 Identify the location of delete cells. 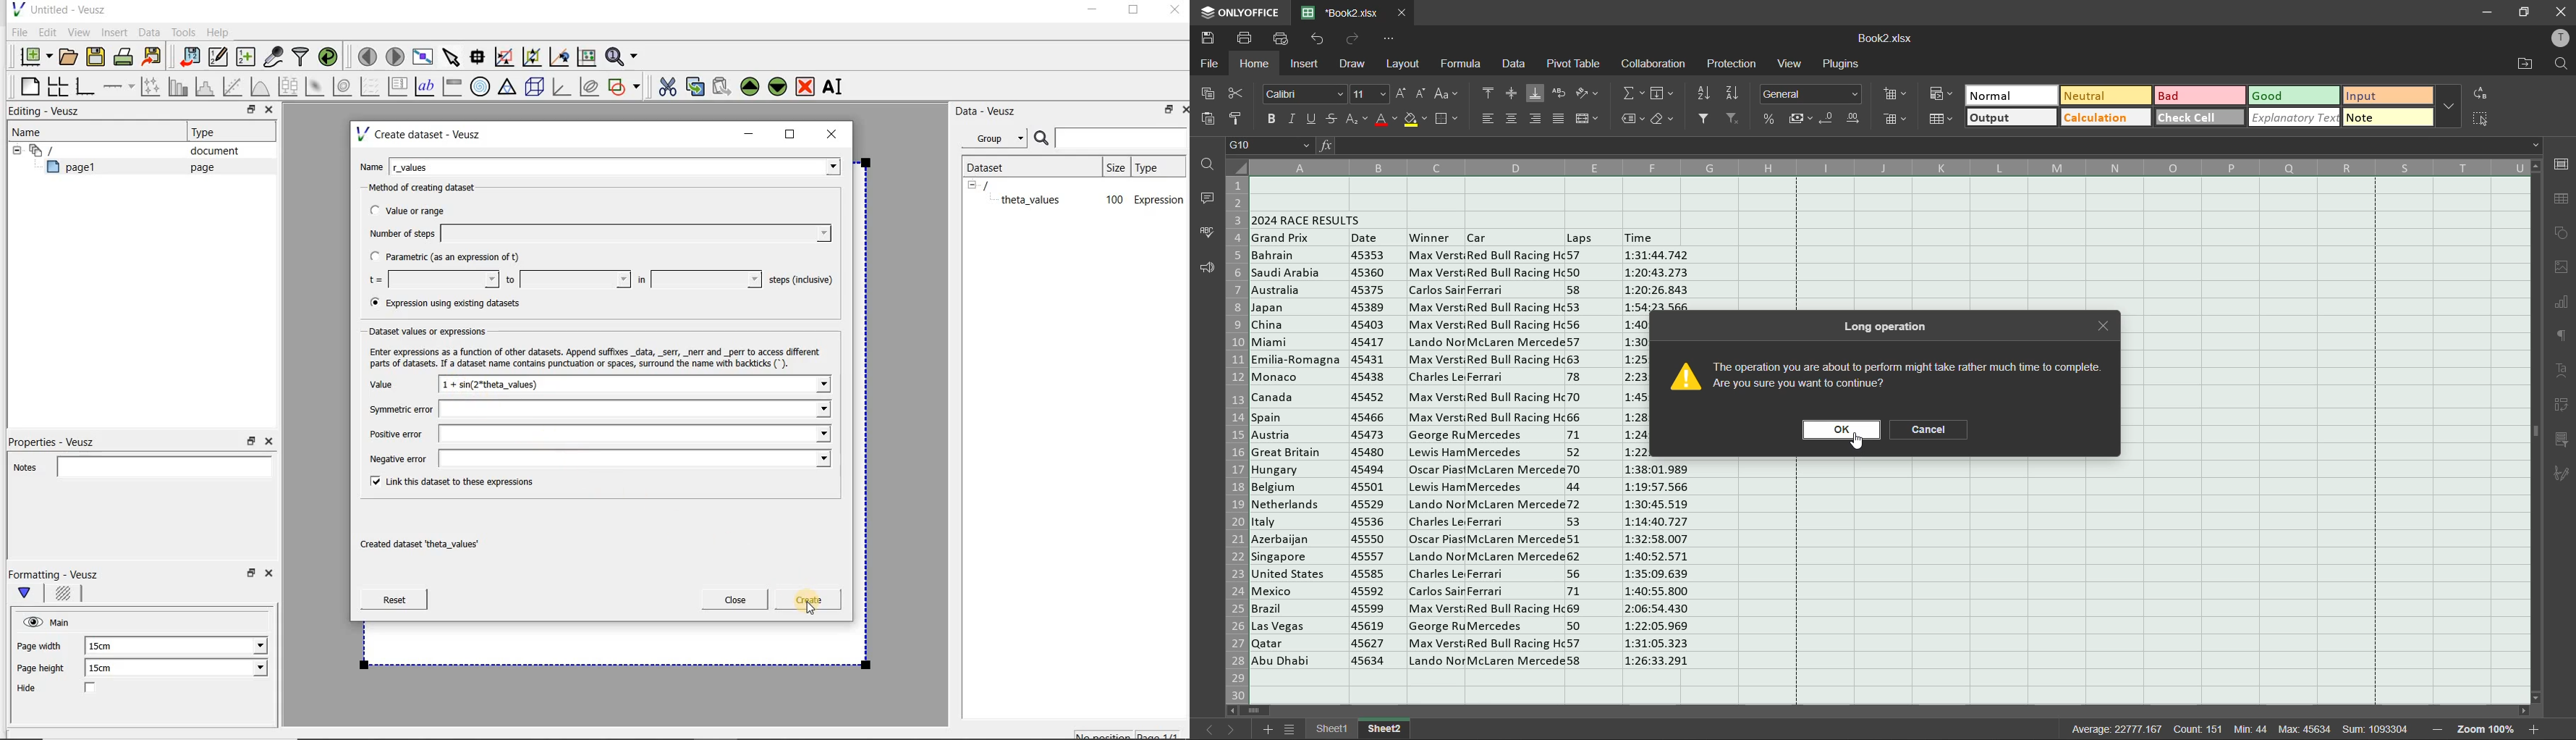
(1896, 119).